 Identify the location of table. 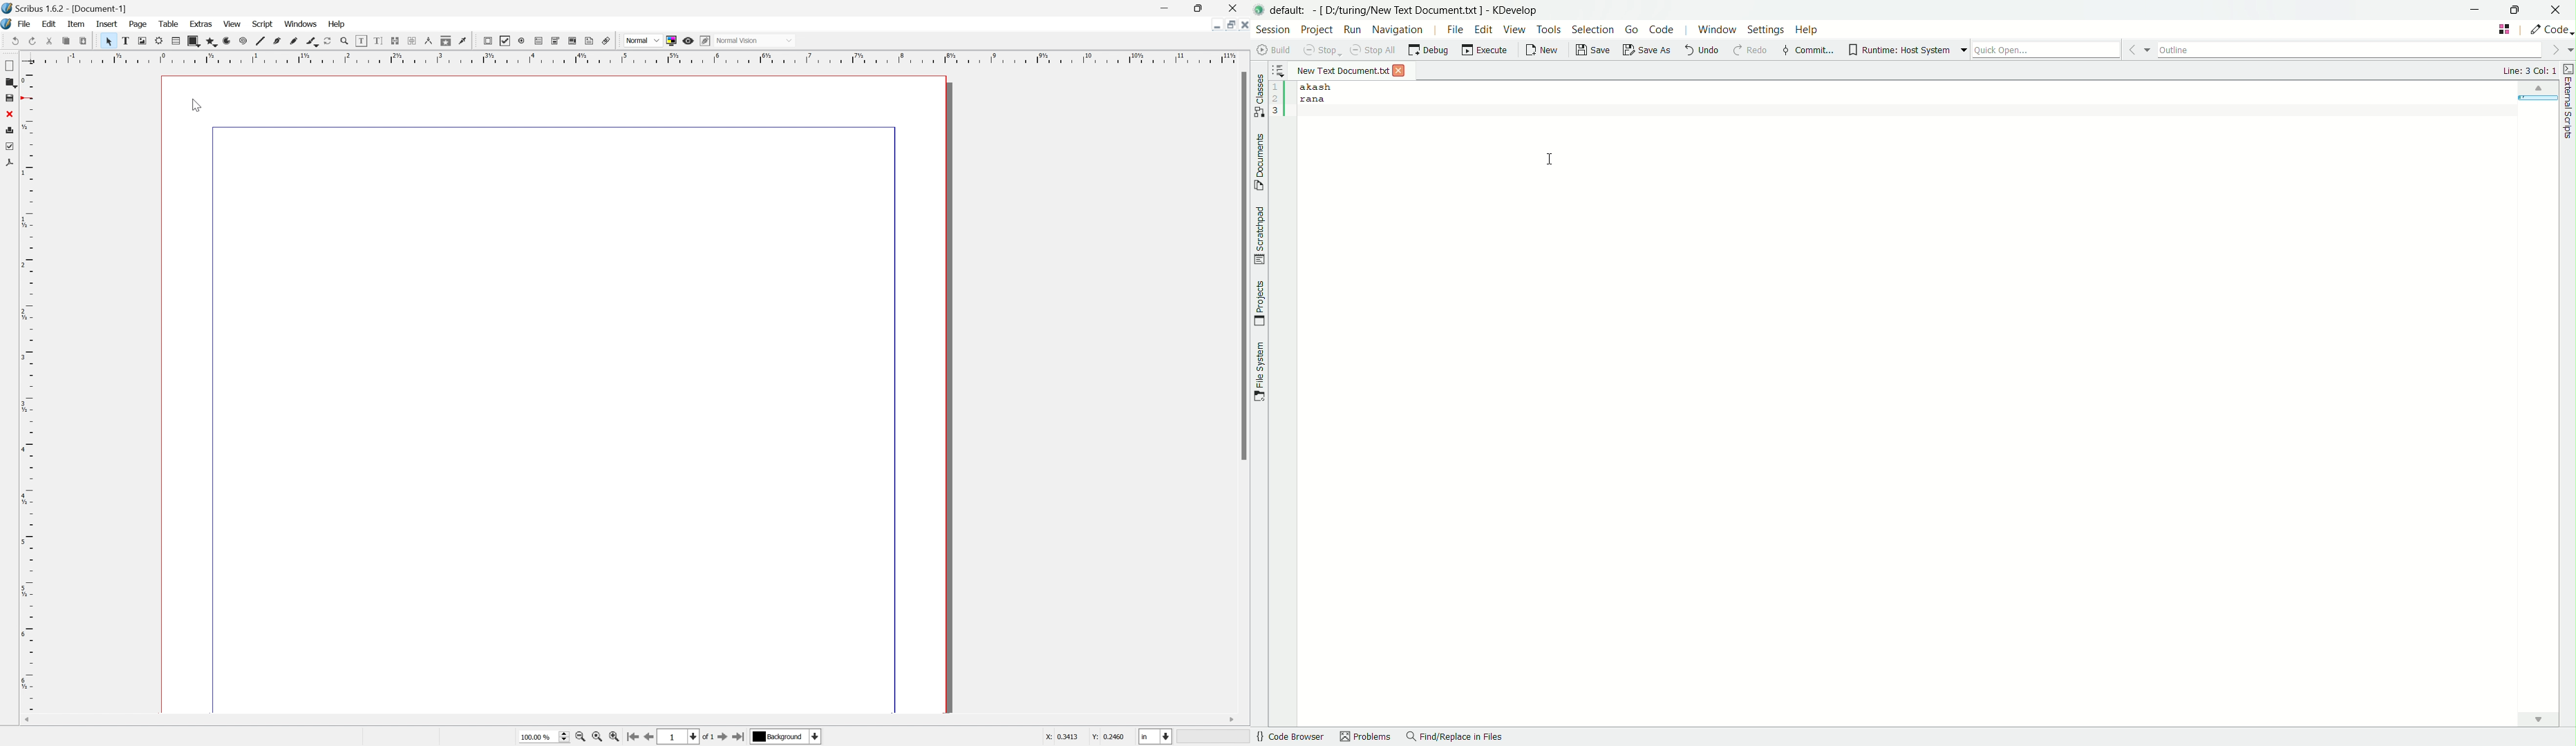
(295, 41).